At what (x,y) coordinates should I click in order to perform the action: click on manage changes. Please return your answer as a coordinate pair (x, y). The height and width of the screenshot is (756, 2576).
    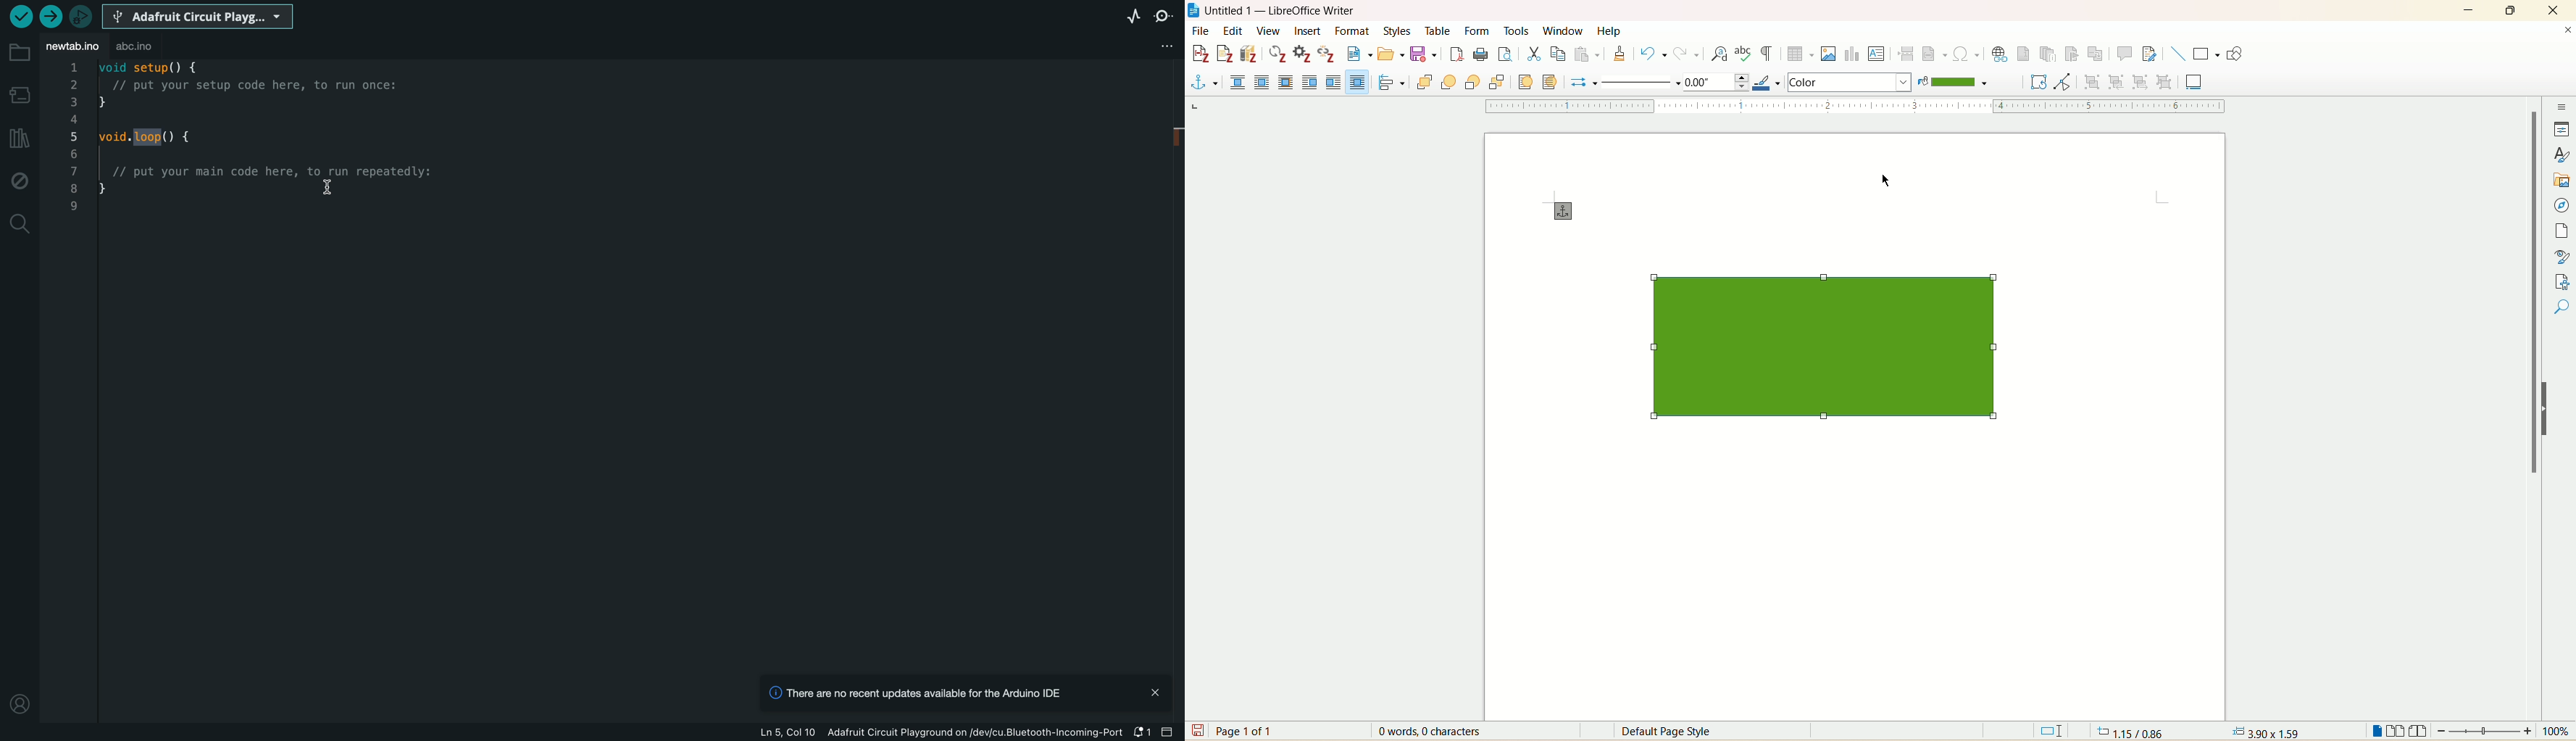
    Looking at the image, I should click on (2564, 283).